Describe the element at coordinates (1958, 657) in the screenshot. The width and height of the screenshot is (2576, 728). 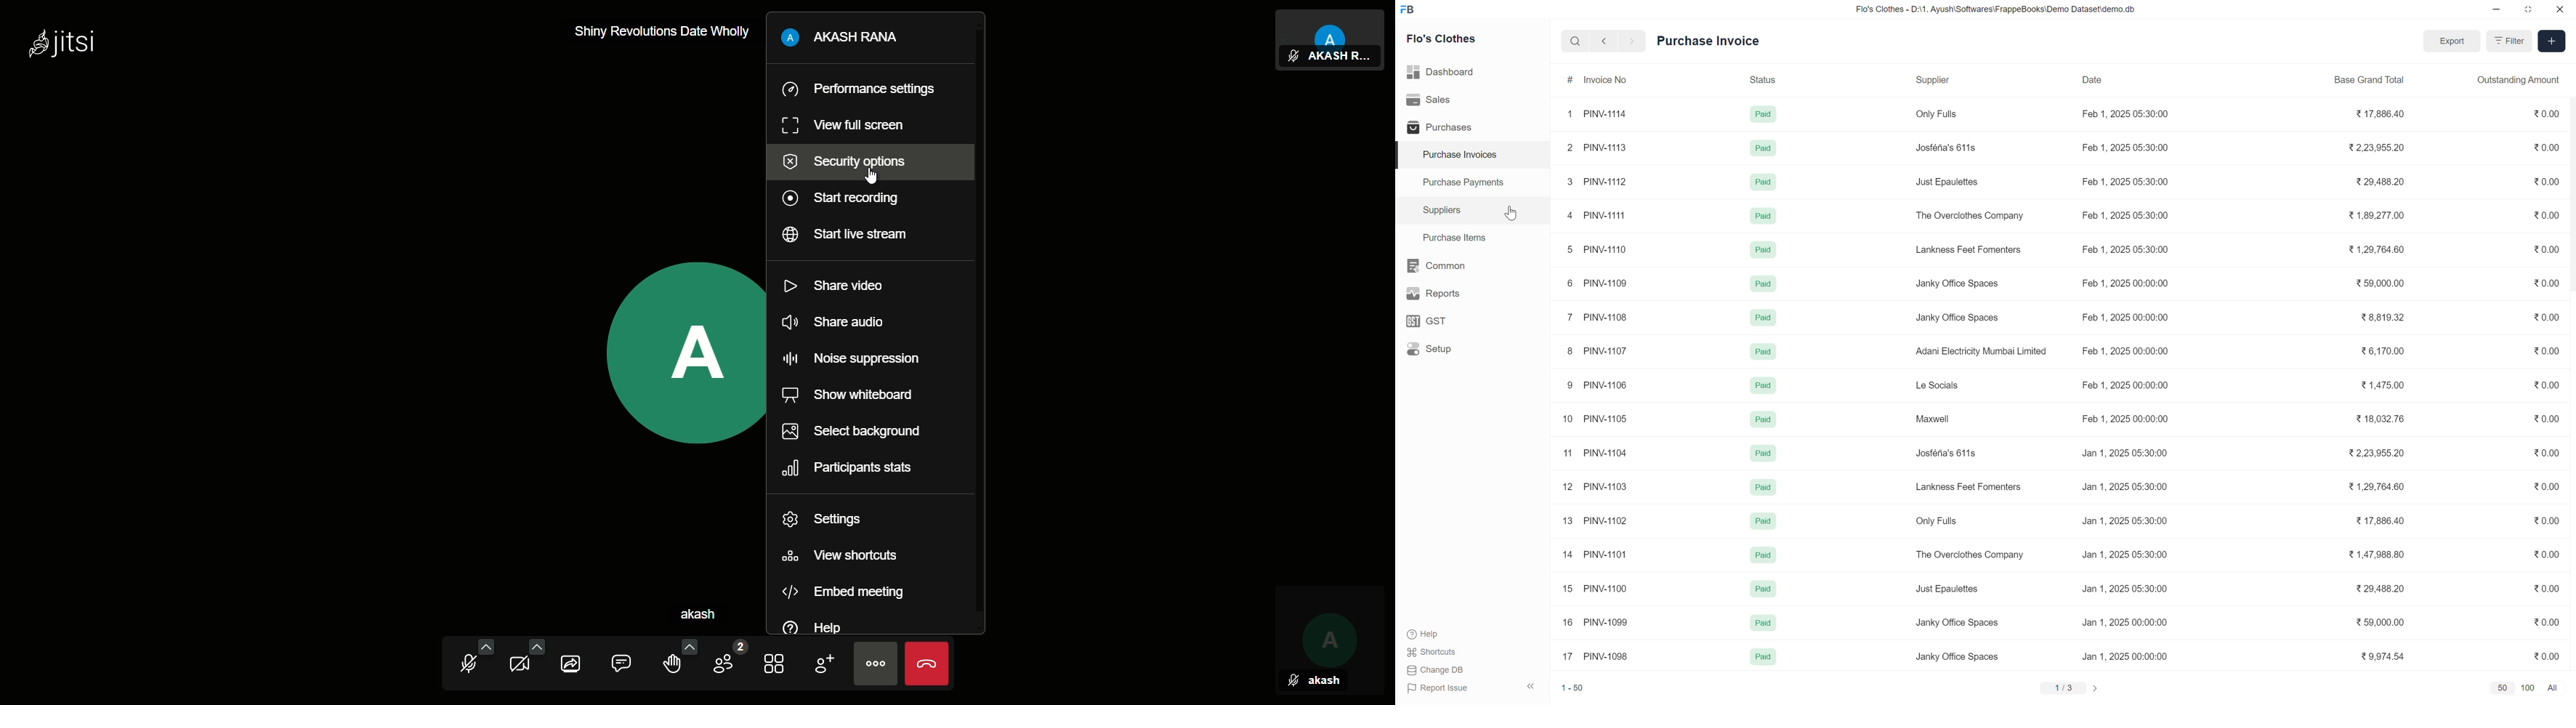
I see `Janky Office Spaces` at that location.